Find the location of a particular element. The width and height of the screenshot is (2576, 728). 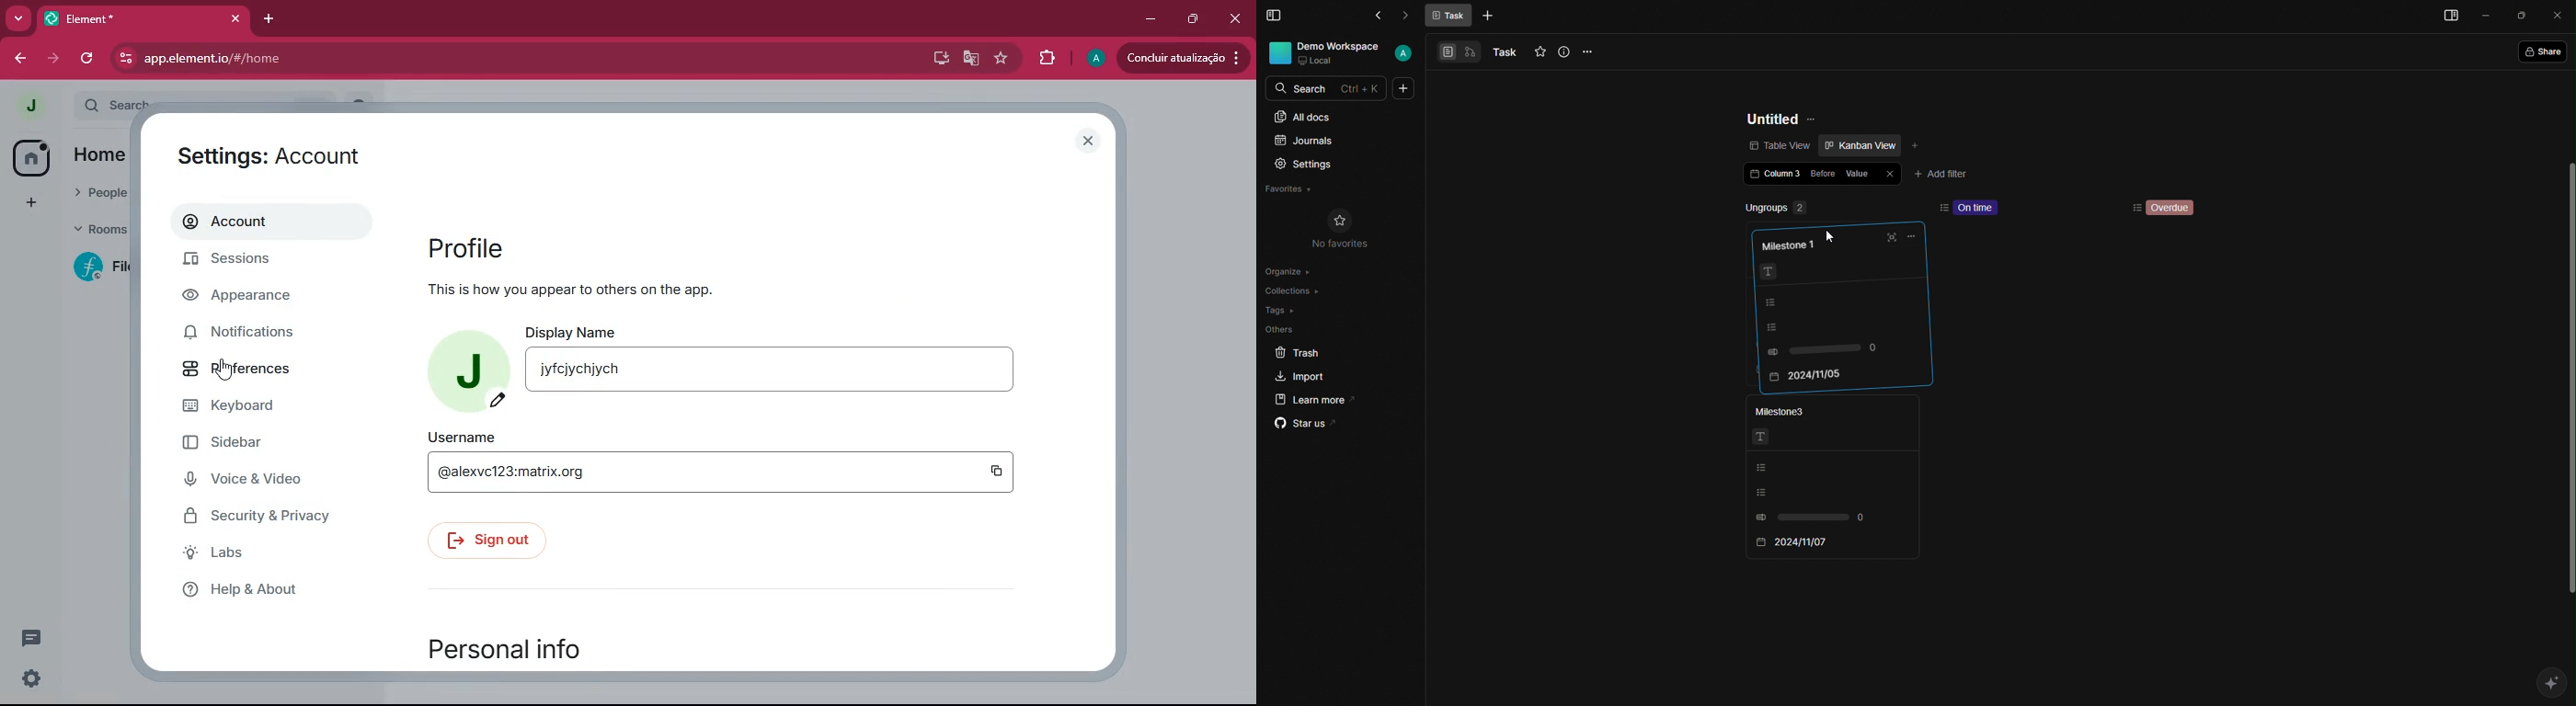

desktop is located at coordinates (936, 58).